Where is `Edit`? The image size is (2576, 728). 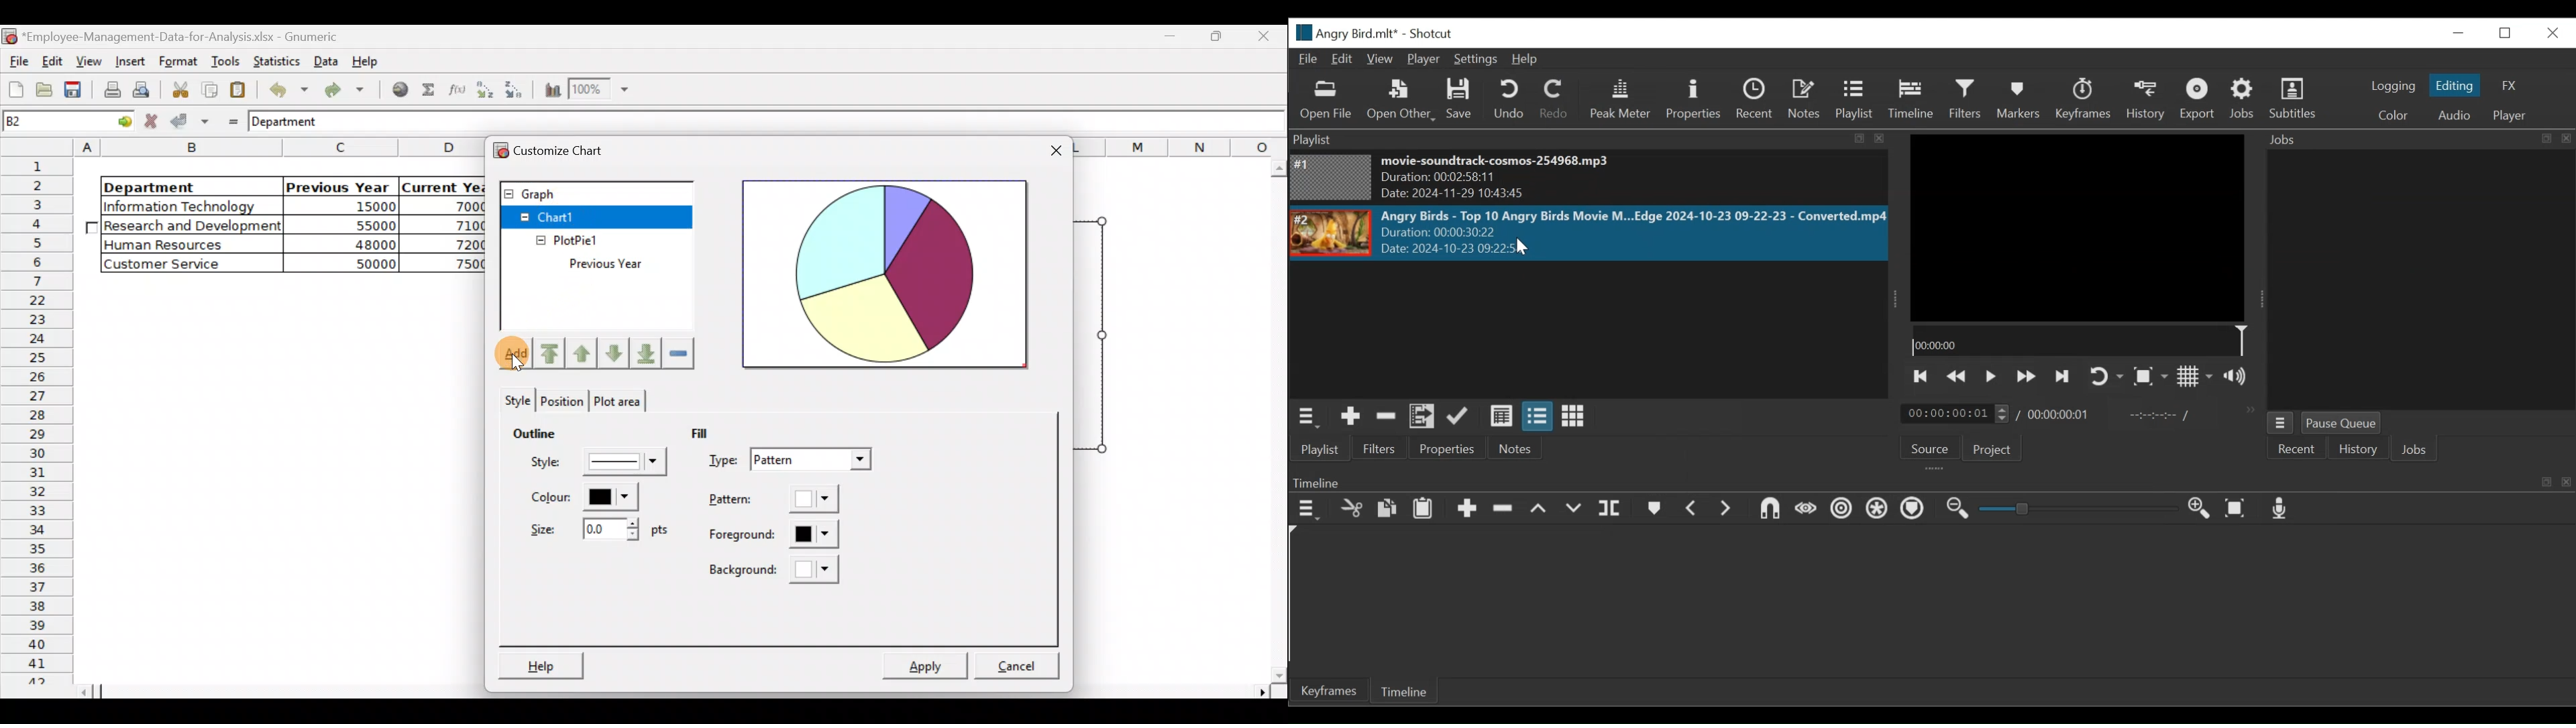
Edit is located at coordinates (1342, 58).